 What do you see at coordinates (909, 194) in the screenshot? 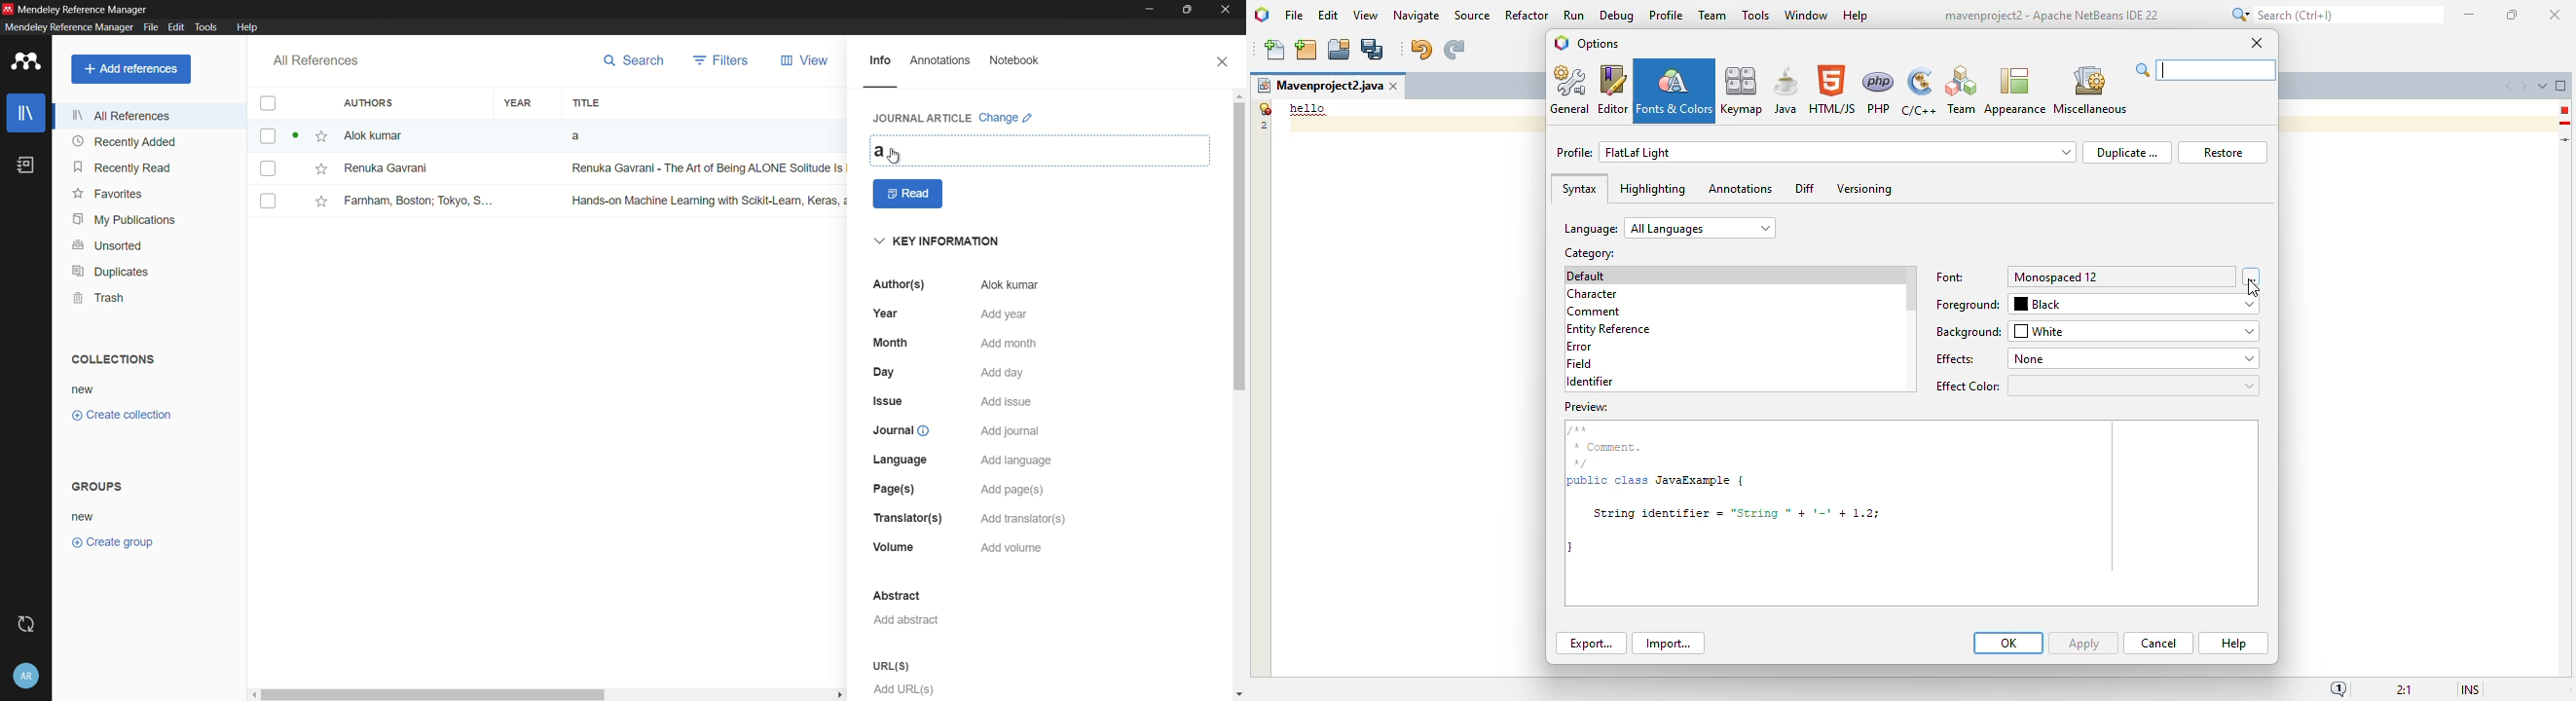
I see `read` at bounding box center [909, 194].